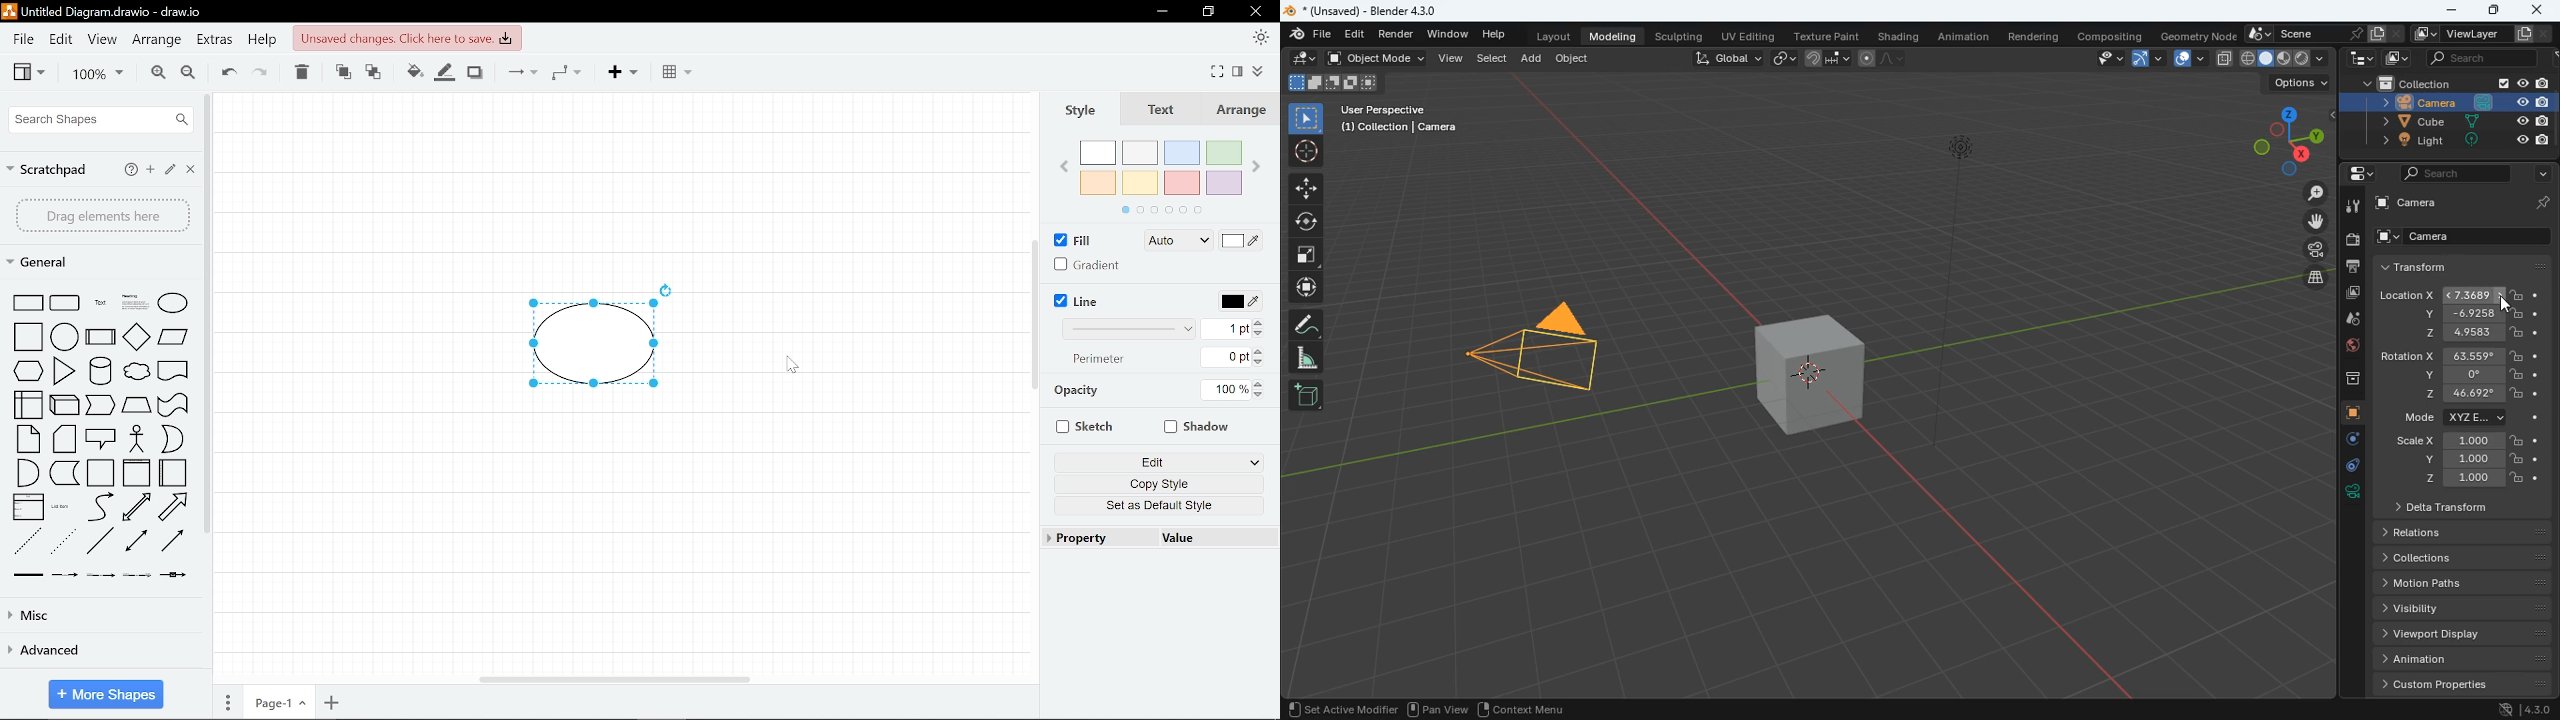  I want to click on delta, so click(2441, 509).